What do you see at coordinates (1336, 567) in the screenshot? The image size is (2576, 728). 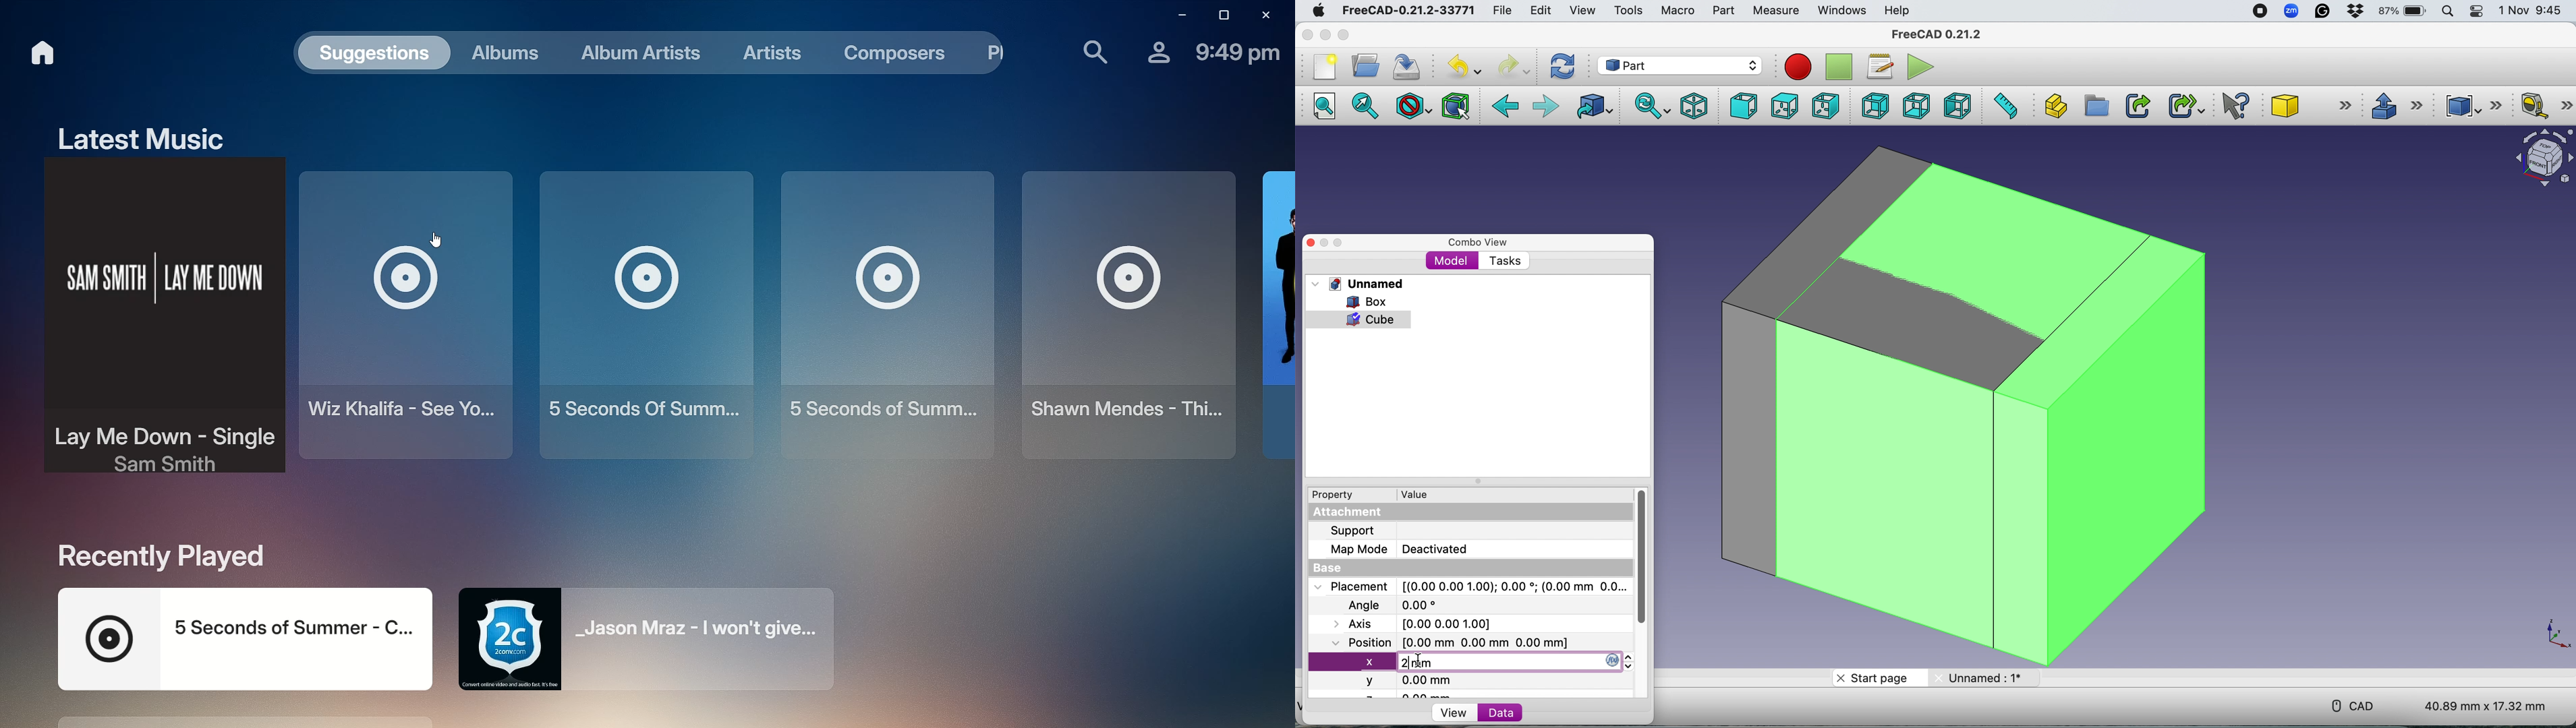 I see `Base` at bounding box center [1336, 567].